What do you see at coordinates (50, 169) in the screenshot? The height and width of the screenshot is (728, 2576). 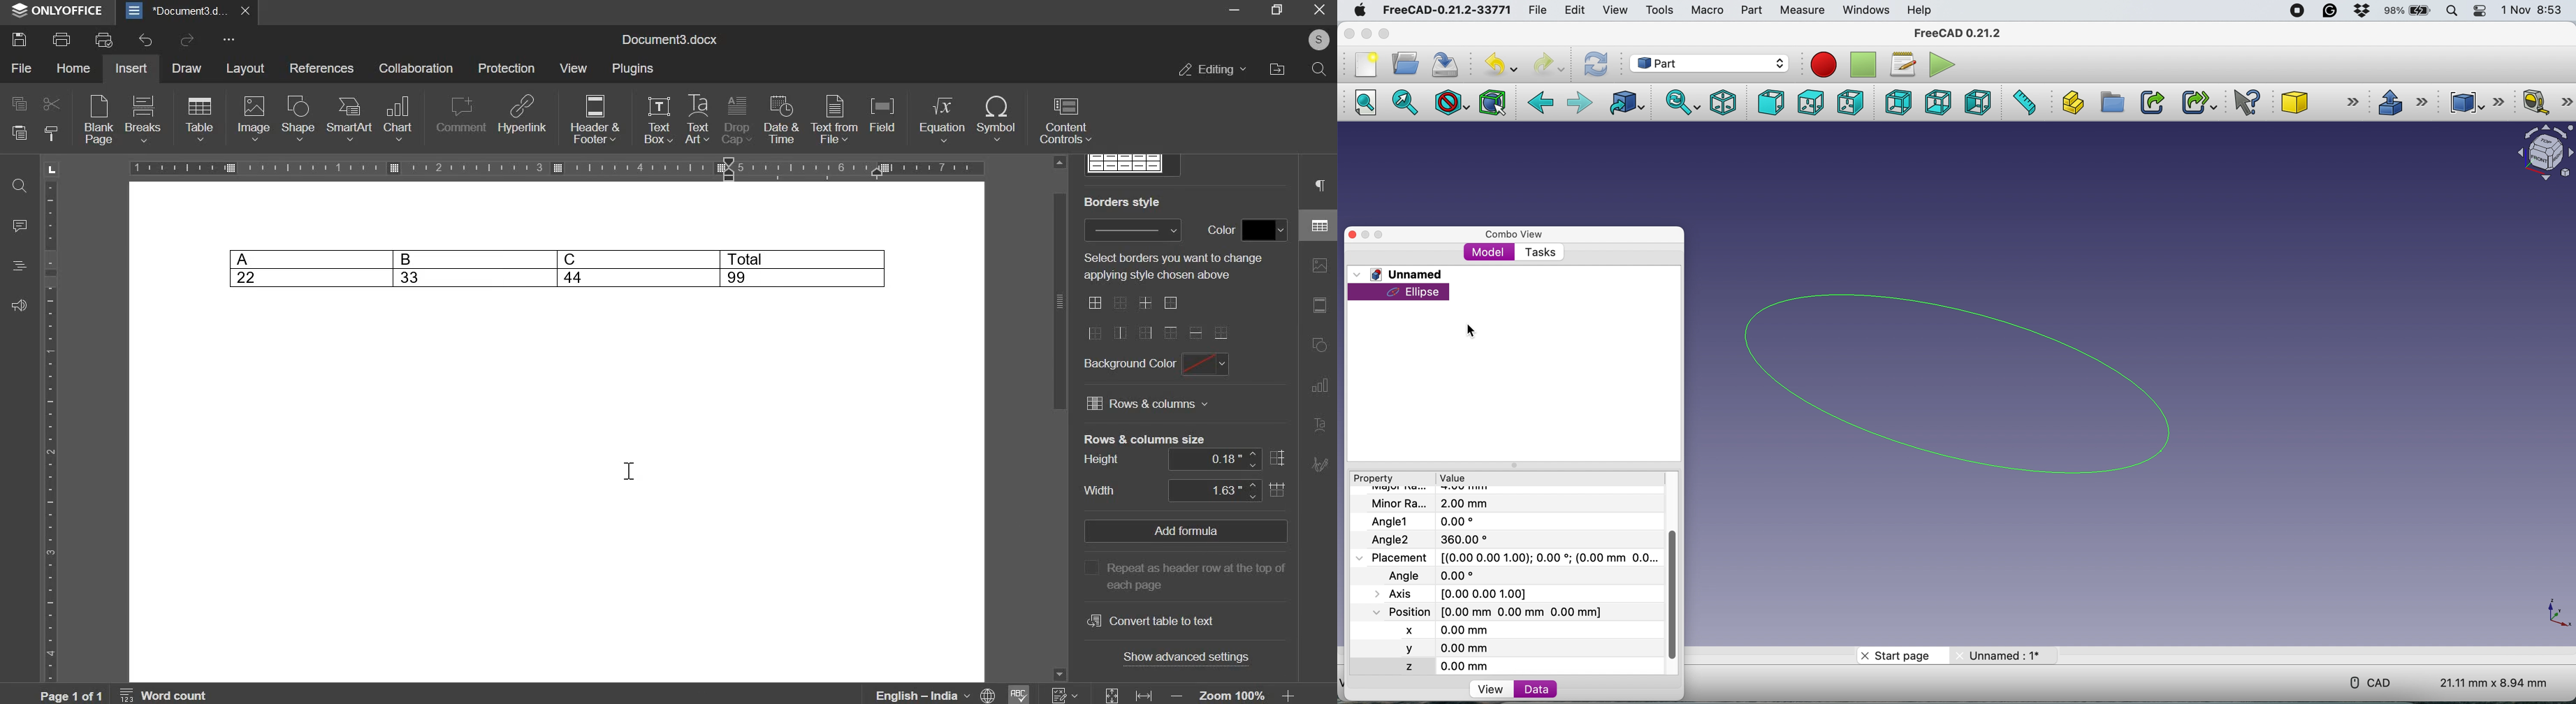 I see `page orientation` at bounding box center [50, 169].